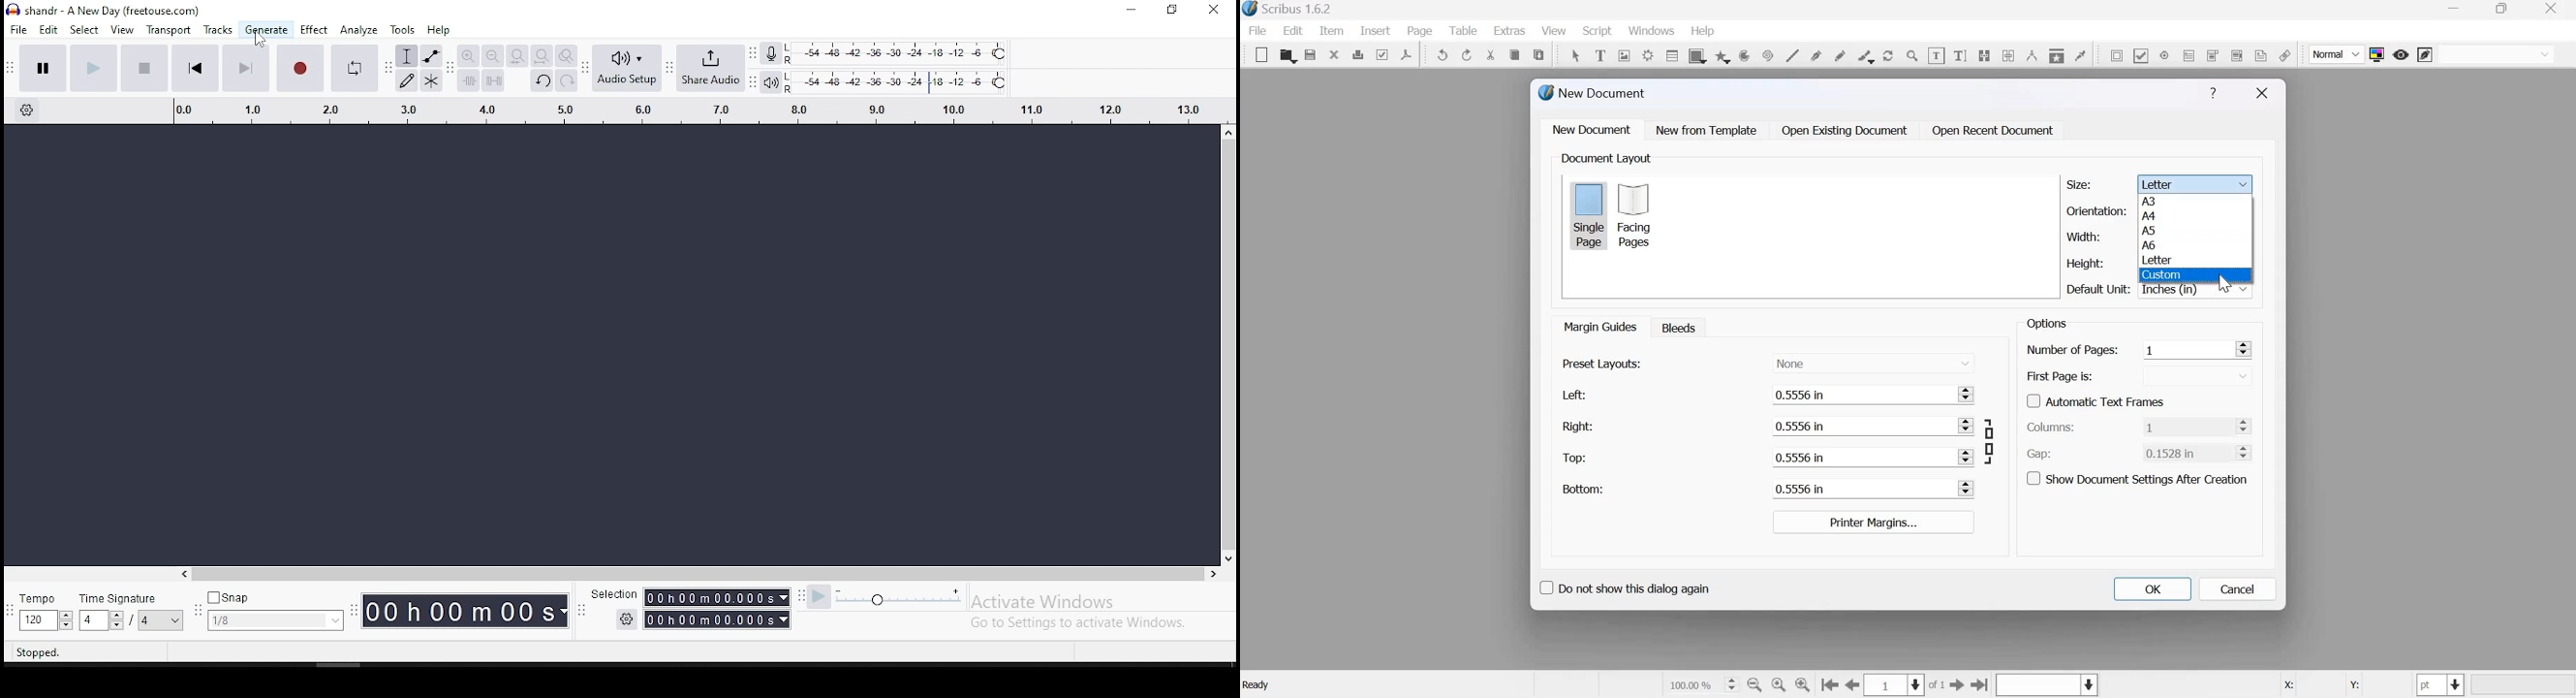  What do you see at coordinates (1540, 53) in the screenshot?
I see `paste` at bounding box center [1540, 53].